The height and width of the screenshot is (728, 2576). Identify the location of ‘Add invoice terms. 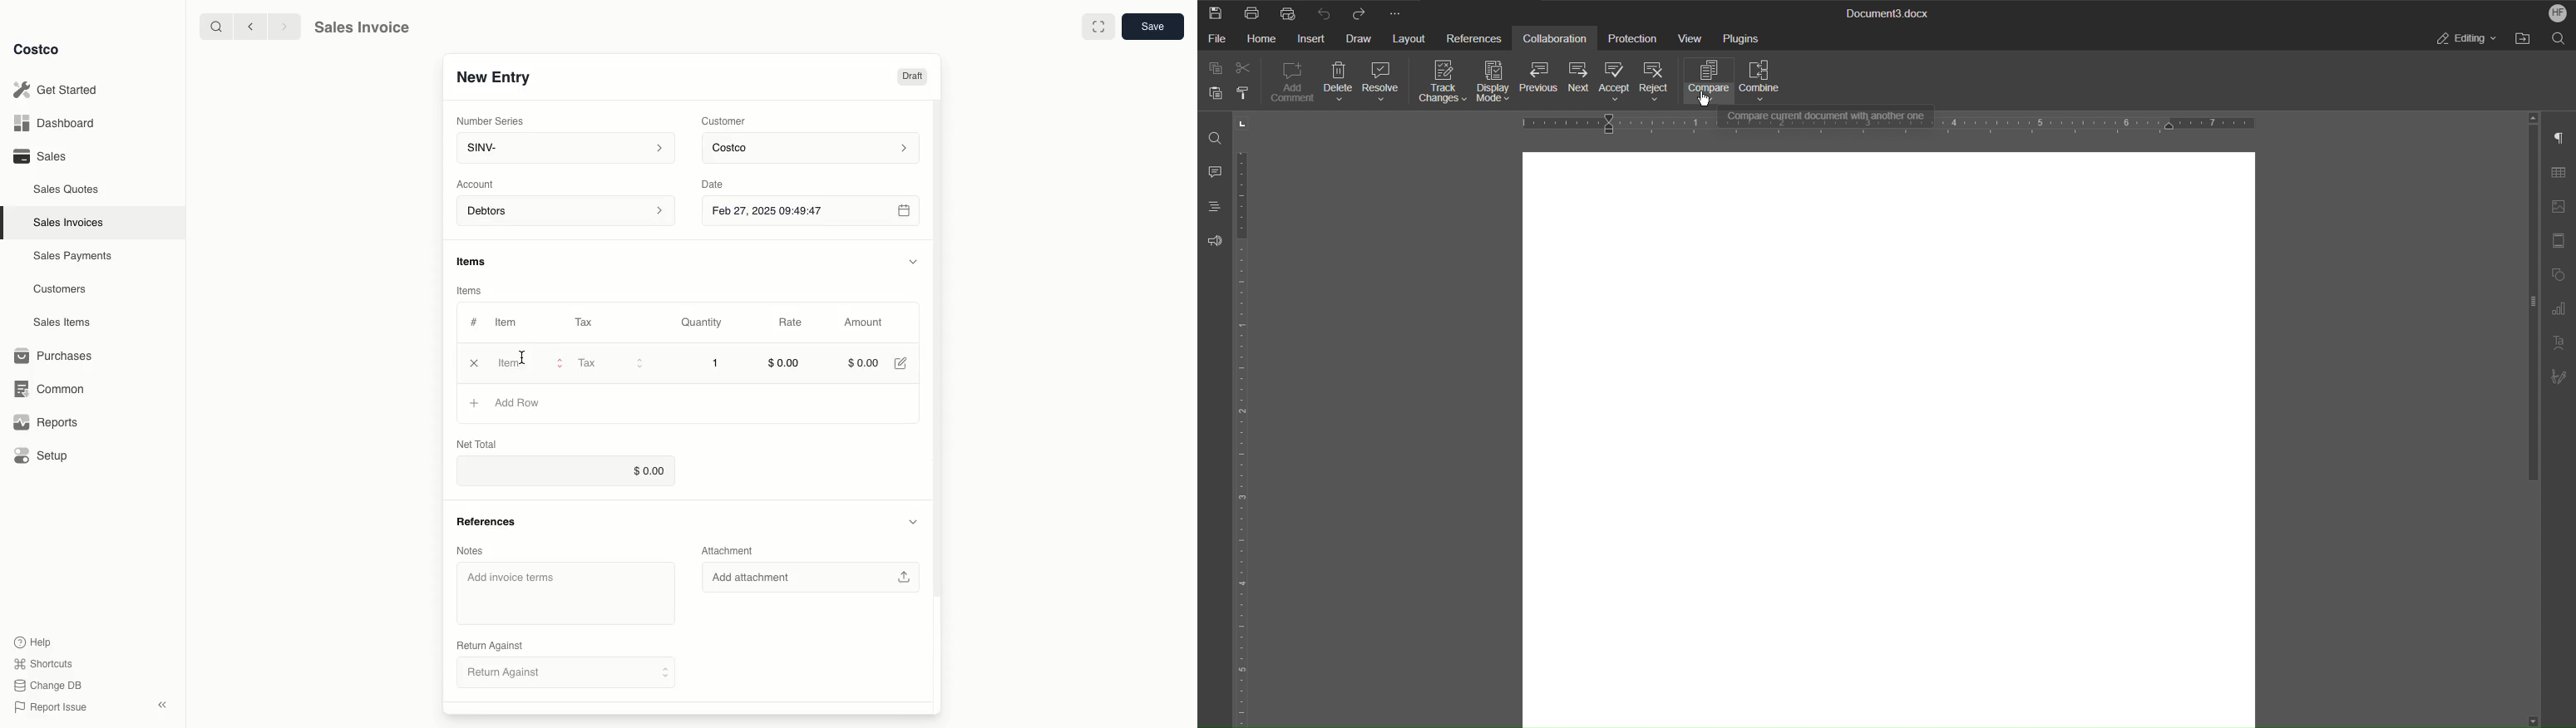
(565, 593).